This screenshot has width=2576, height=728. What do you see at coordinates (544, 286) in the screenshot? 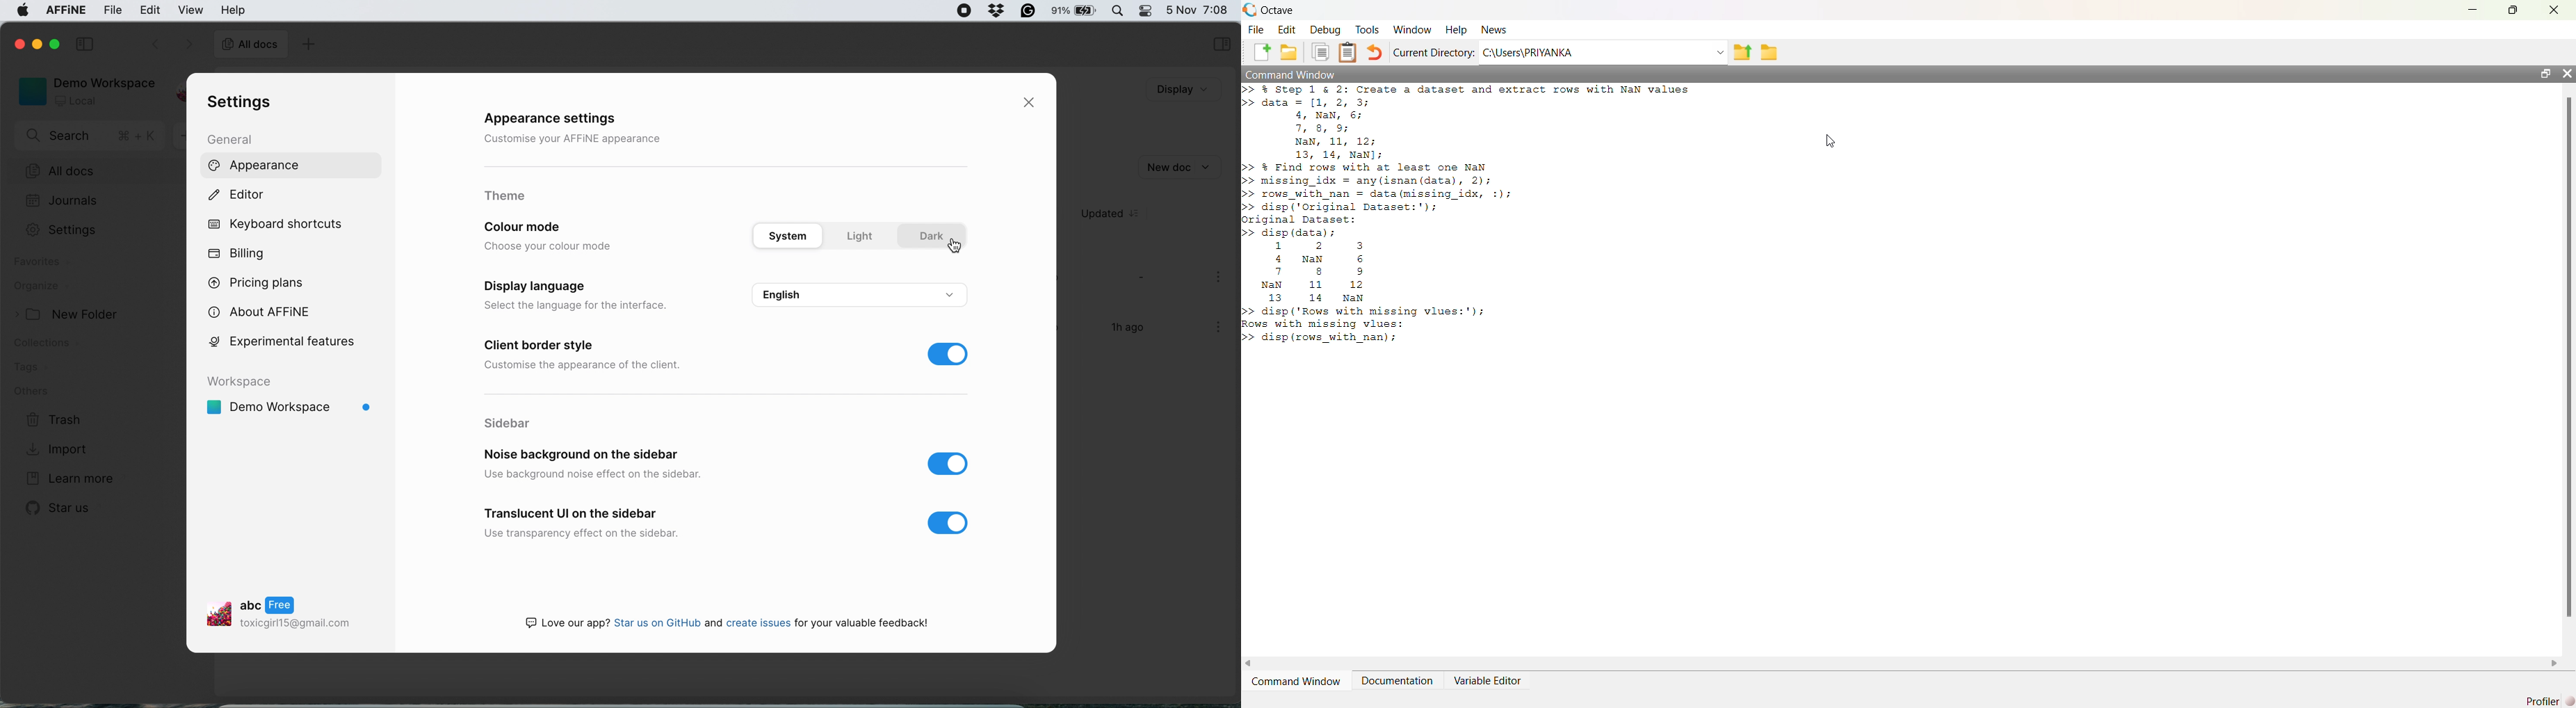
I see `display language` at bounding box center [544, 286].